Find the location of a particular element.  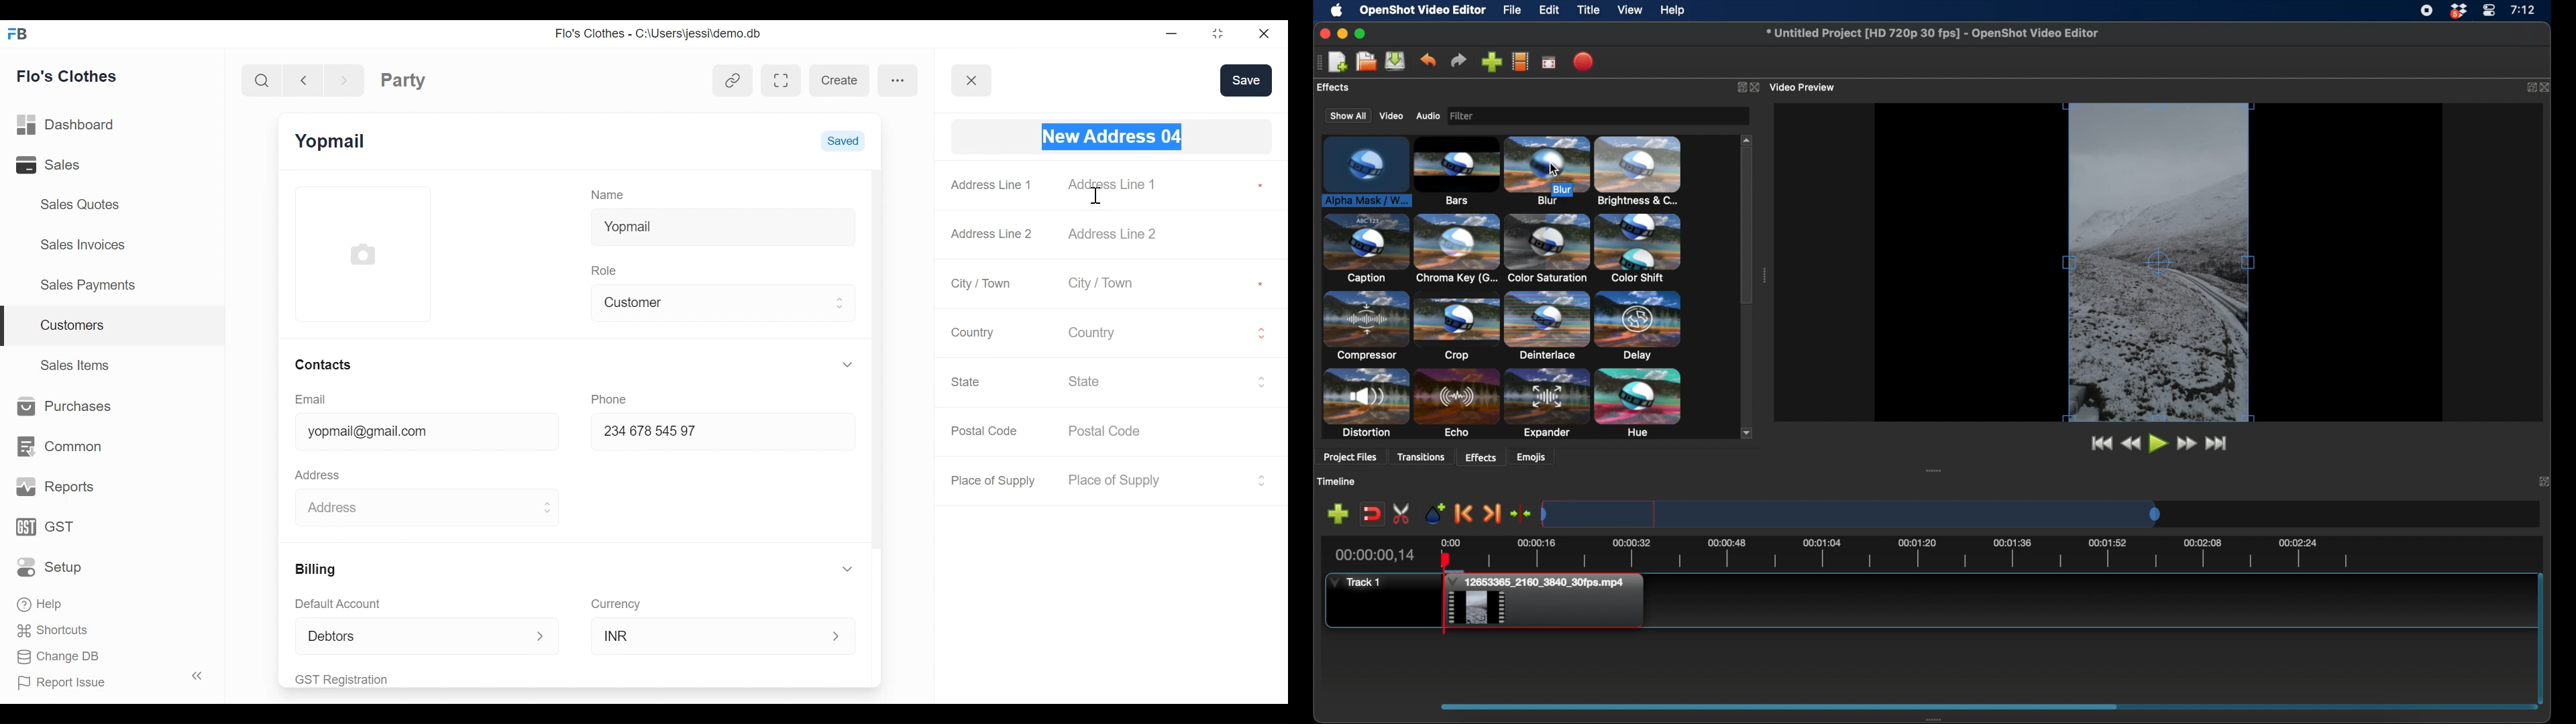

previous marker is located at coordinates (1464, 514).